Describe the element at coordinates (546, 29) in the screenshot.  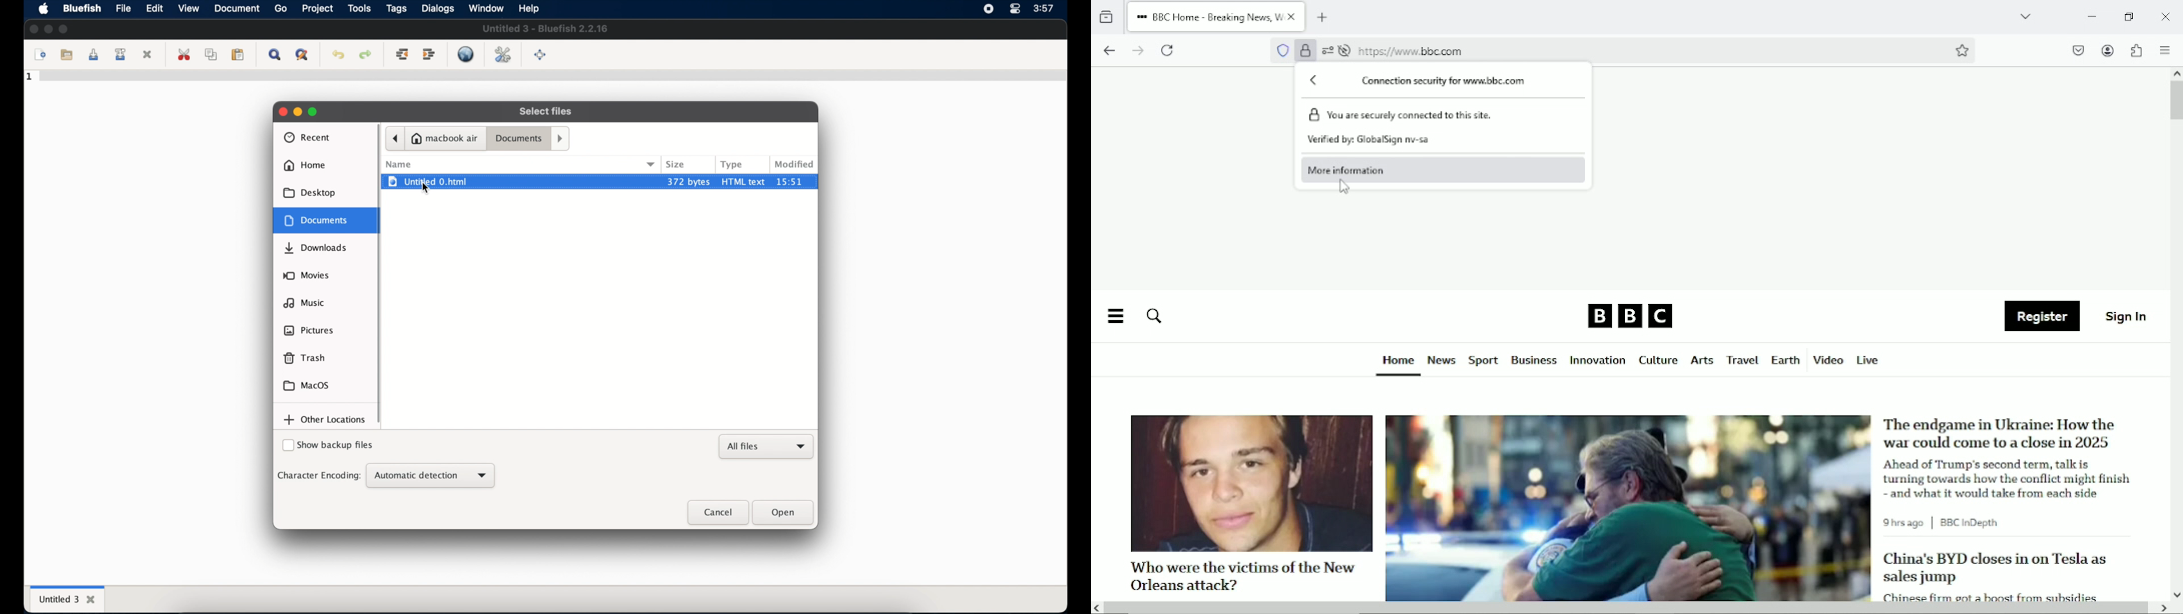
I see `Untitied 3 - Bluefish 2.2.16` at that location.